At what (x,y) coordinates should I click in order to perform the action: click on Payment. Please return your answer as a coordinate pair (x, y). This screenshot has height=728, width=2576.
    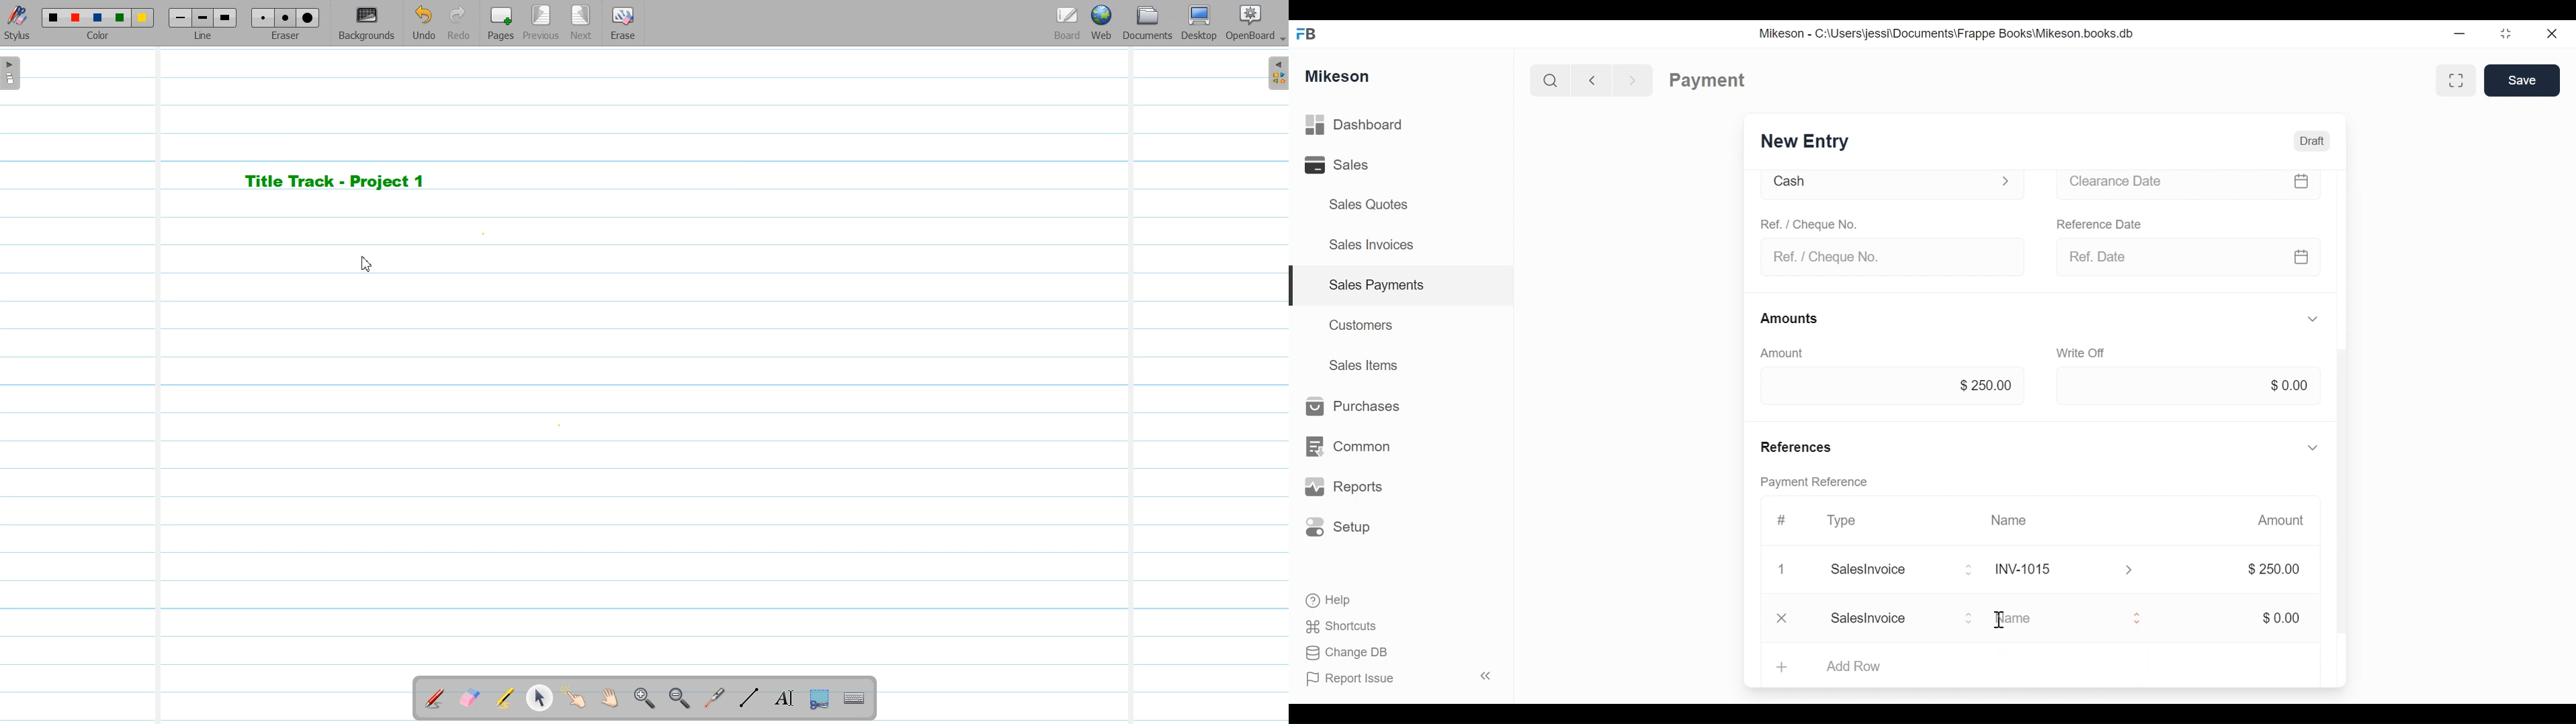
    Looking at the image, I should click on (1706, 79).